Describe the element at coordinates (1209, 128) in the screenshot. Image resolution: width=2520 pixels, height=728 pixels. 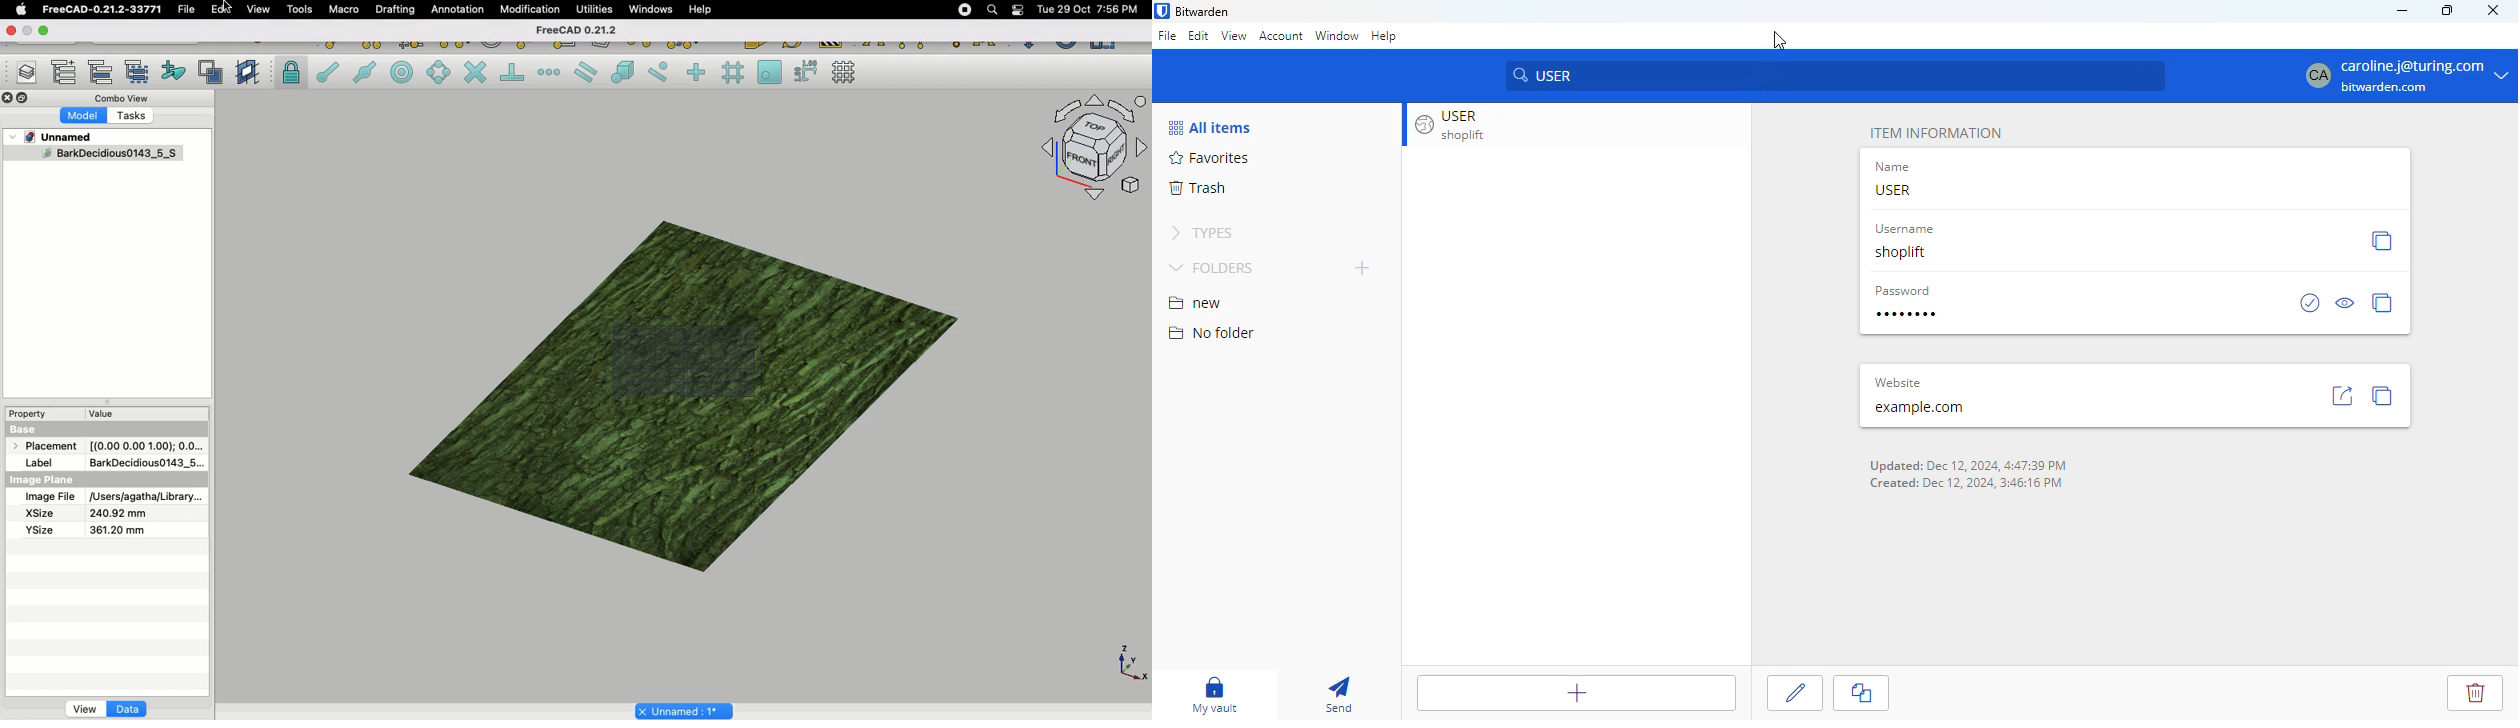
I see `All items` at that location.